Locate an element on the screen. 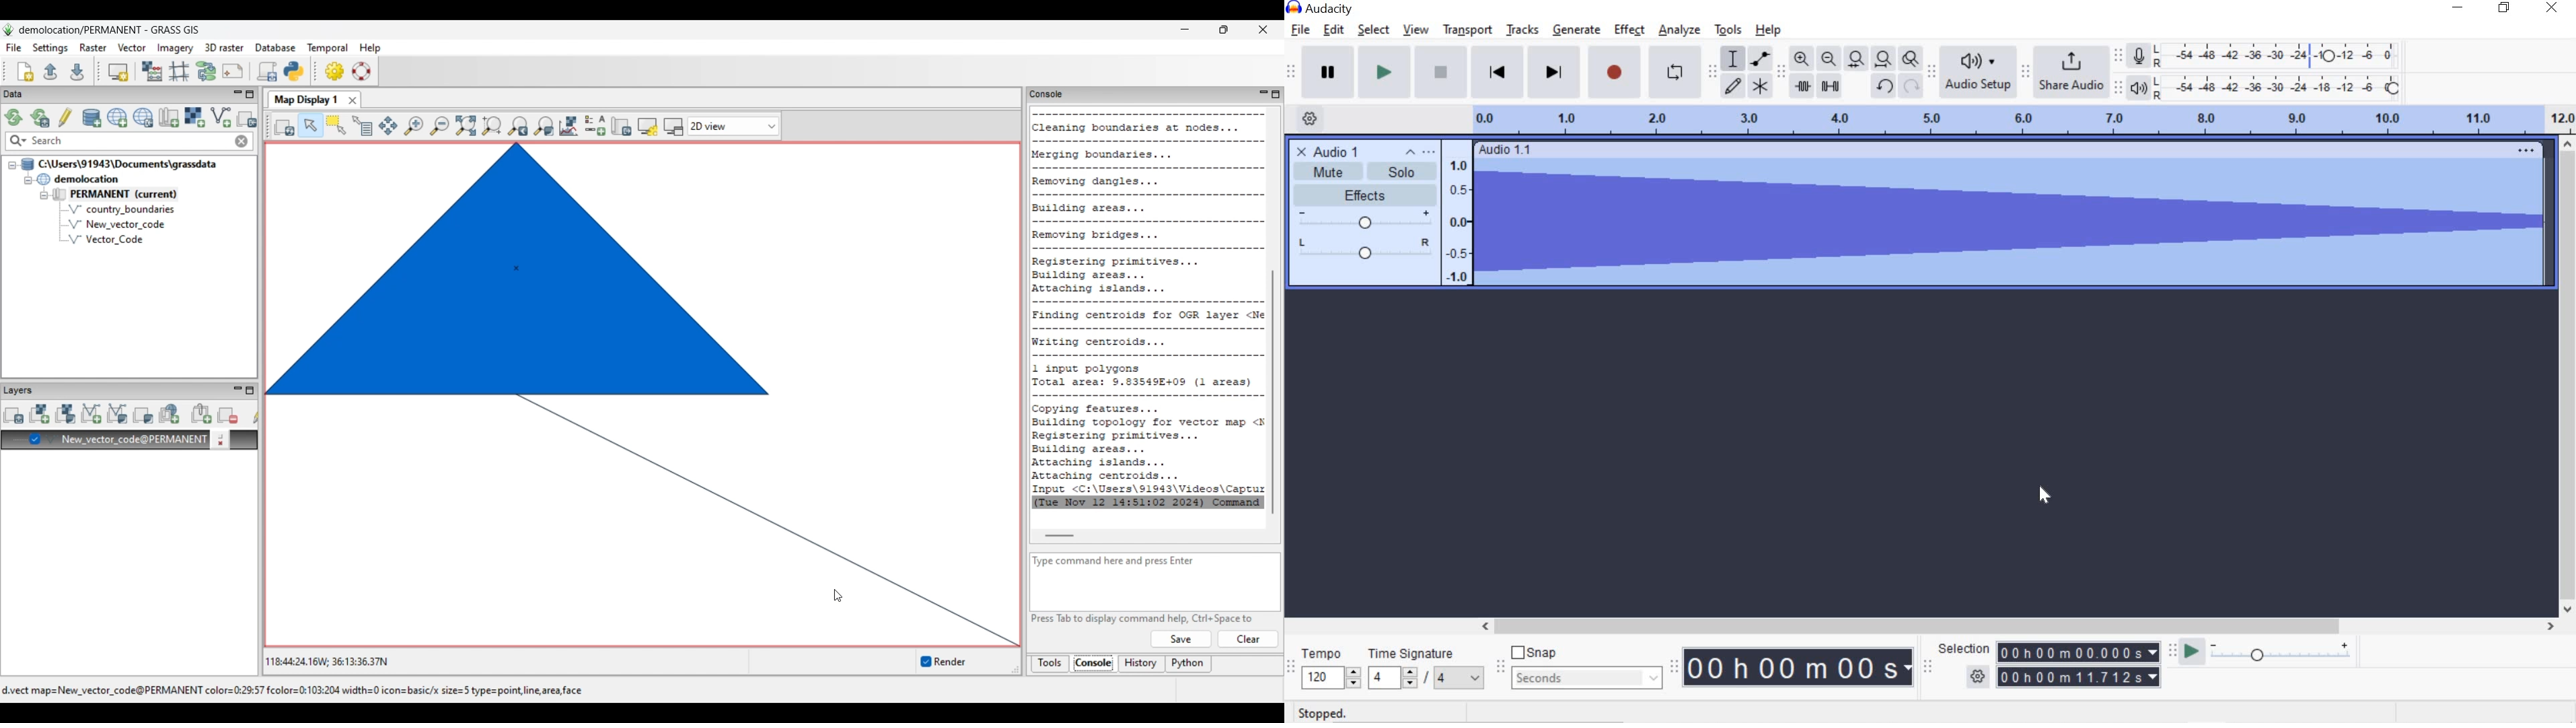 This screenshot has width=2576, height=728. analyze is located at coordinates (1679, 31).